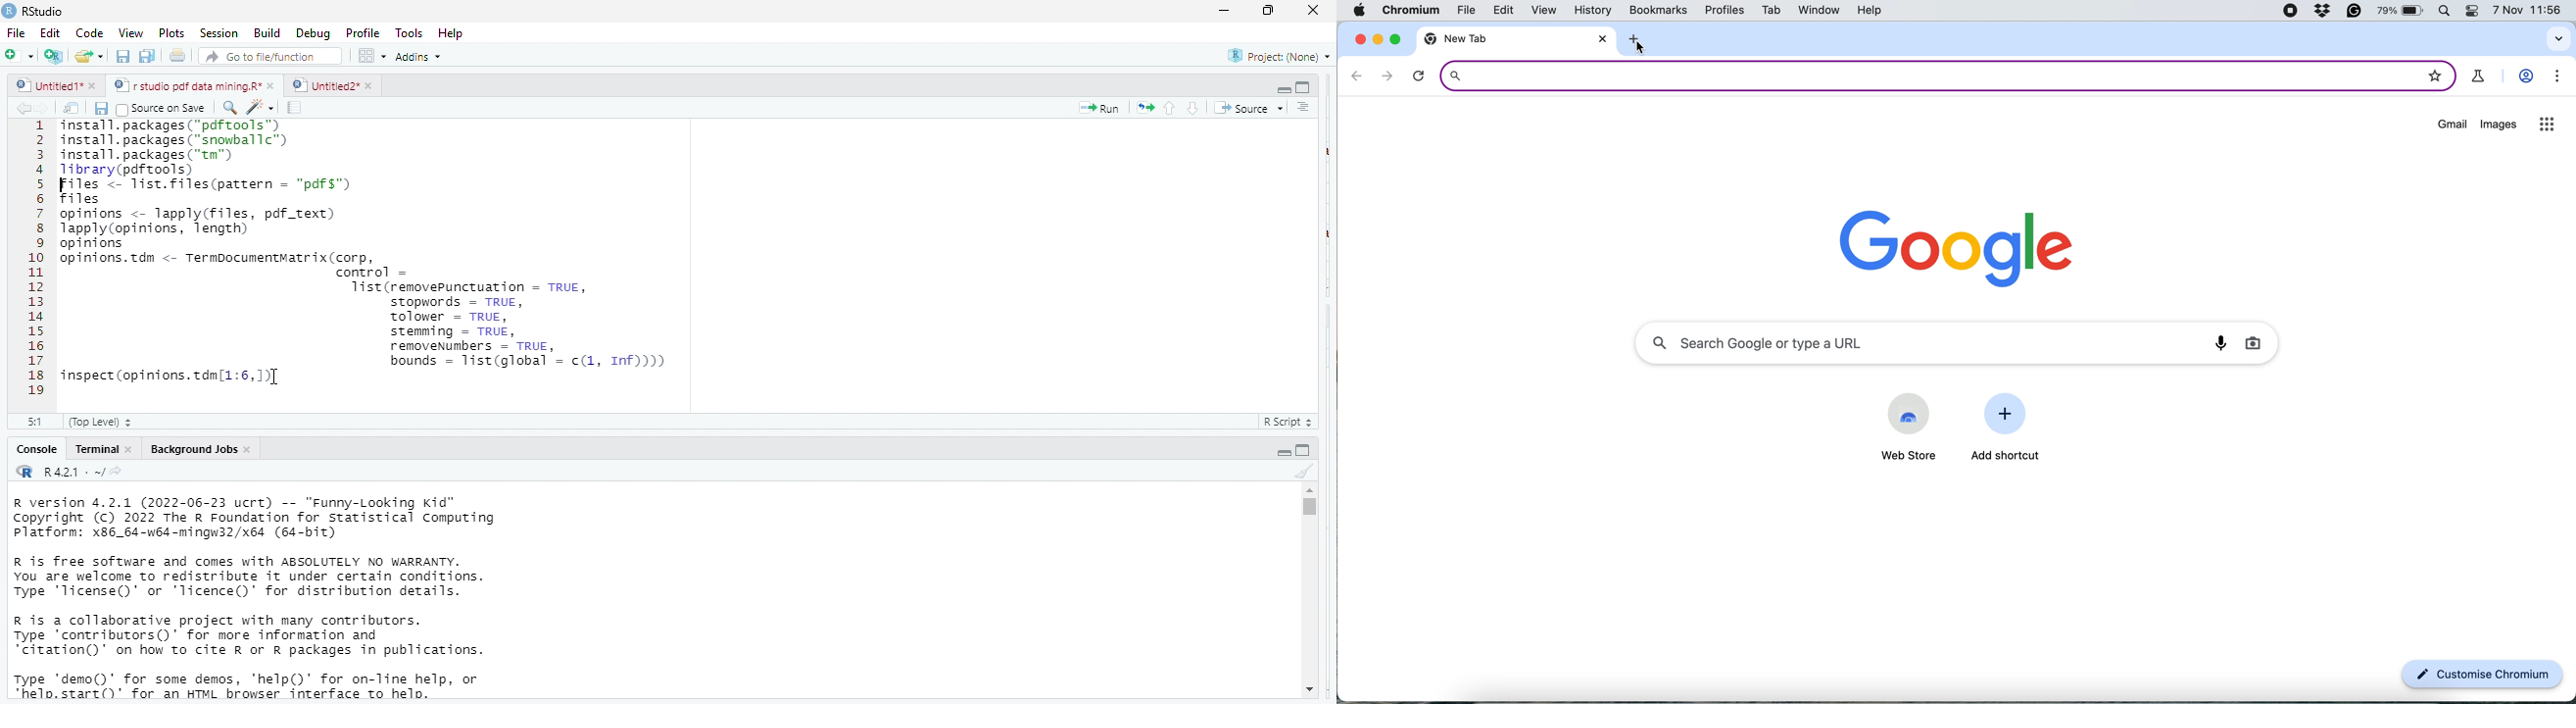 This screenshot has width=2576, height=728. What do you see at coordinates (106, 422) in the screenshot?
I see `top level` at bounding box center [106, 422].